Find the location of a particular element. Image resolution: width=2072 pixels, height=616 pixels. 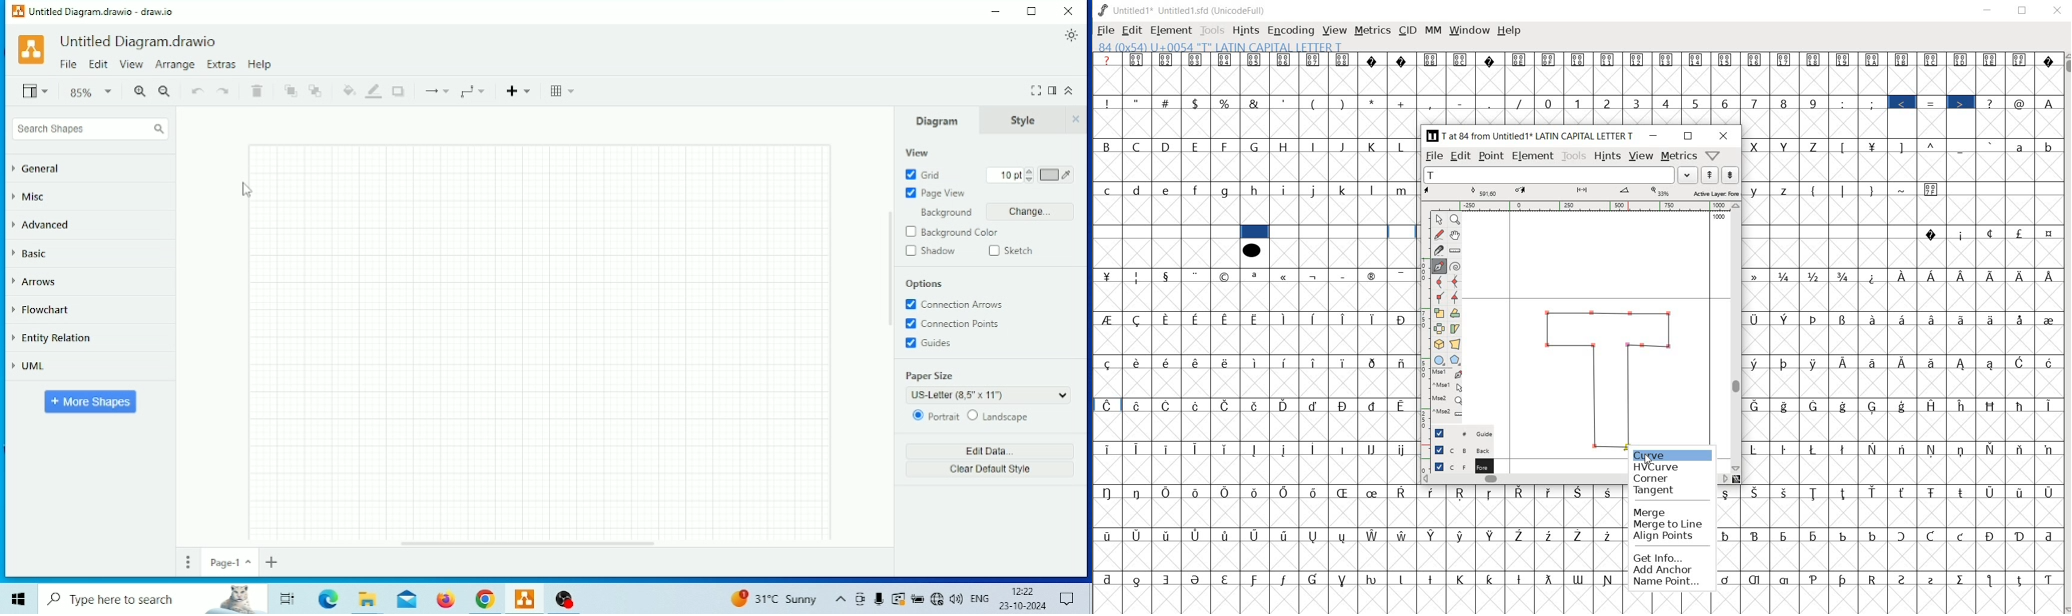

Symbol is located at coordinates (1433, 578).